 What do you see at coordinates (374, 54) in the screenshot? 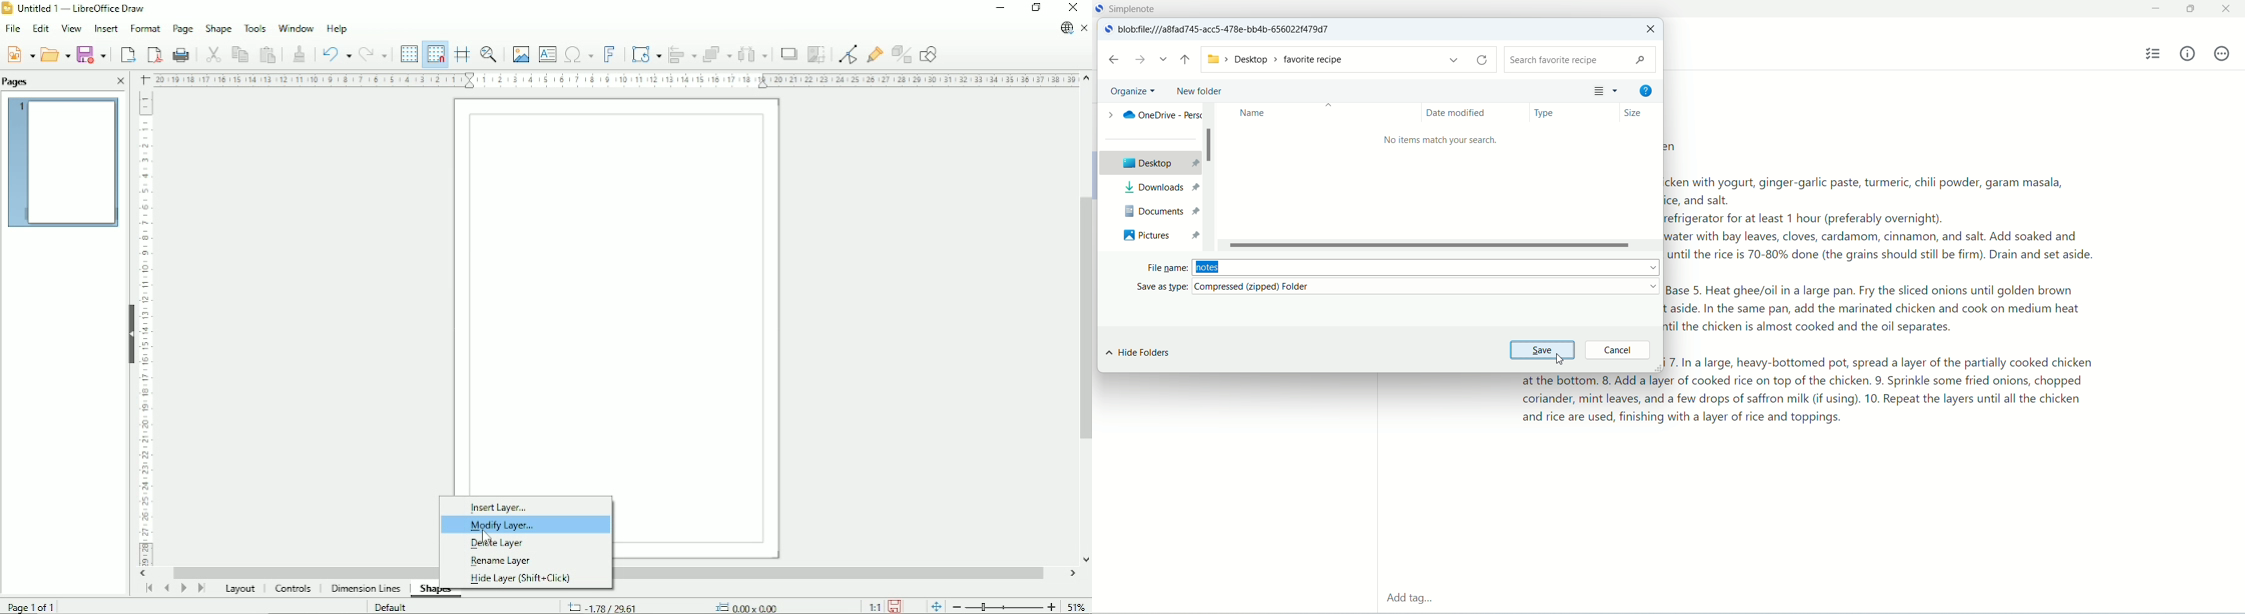
I see `Redo` at bounding box center [374, 54].